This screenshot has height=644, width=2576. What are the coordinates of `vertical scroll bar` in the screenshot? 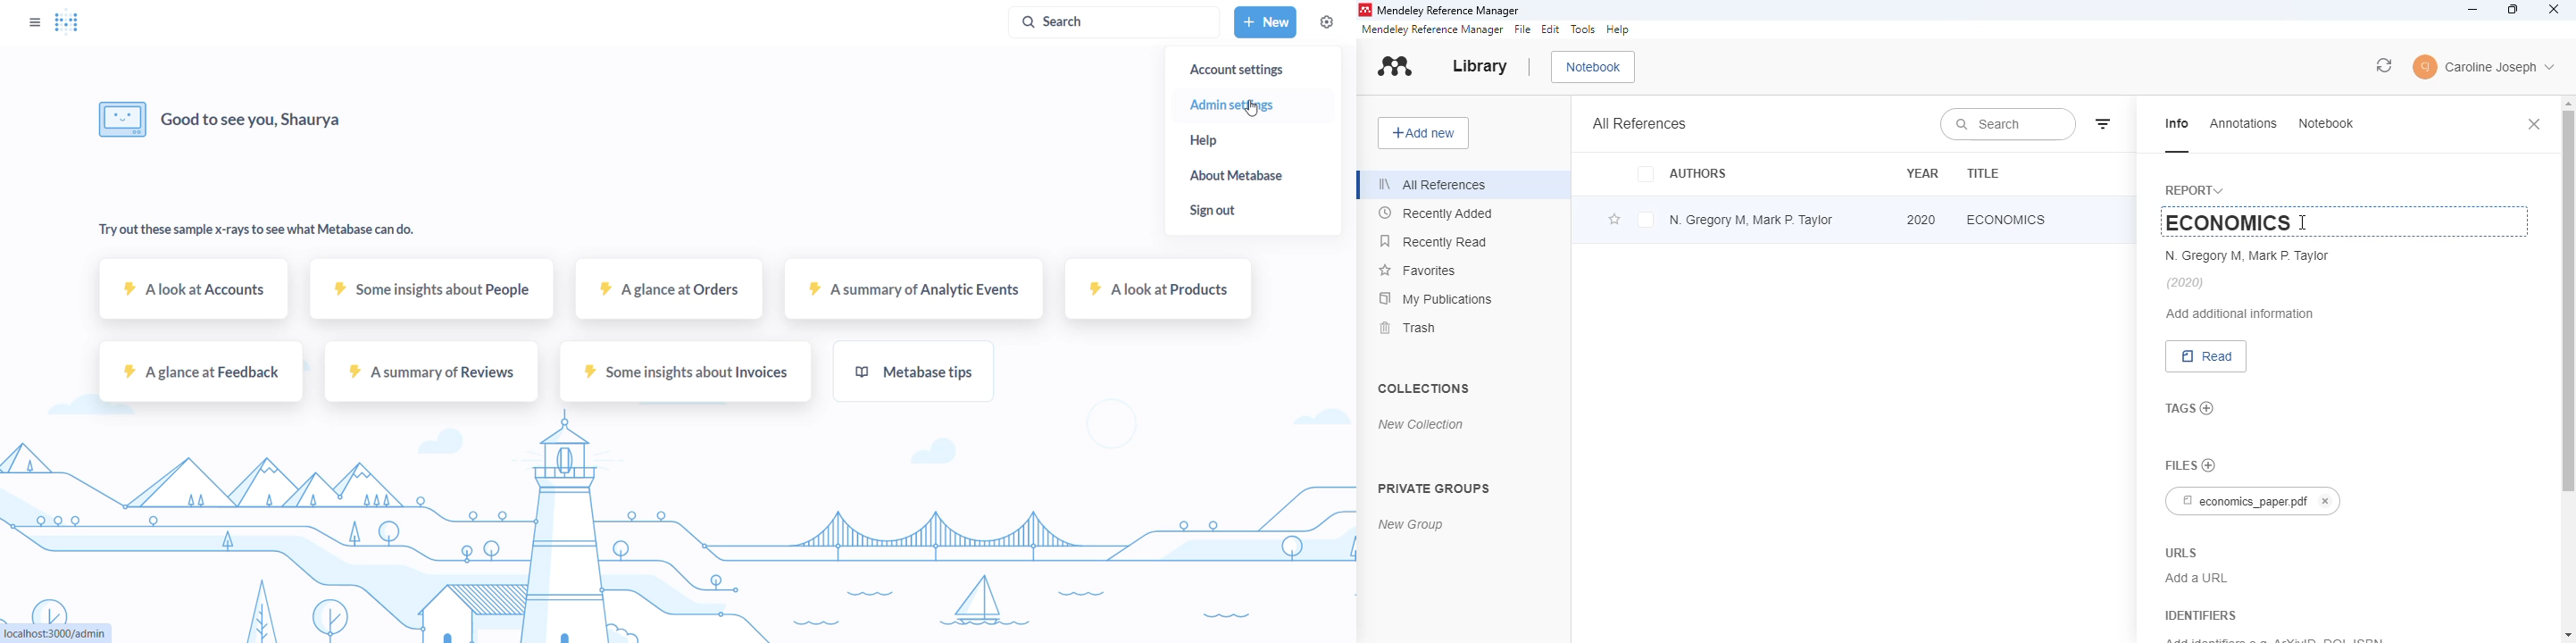 It's located at (2566, 302).